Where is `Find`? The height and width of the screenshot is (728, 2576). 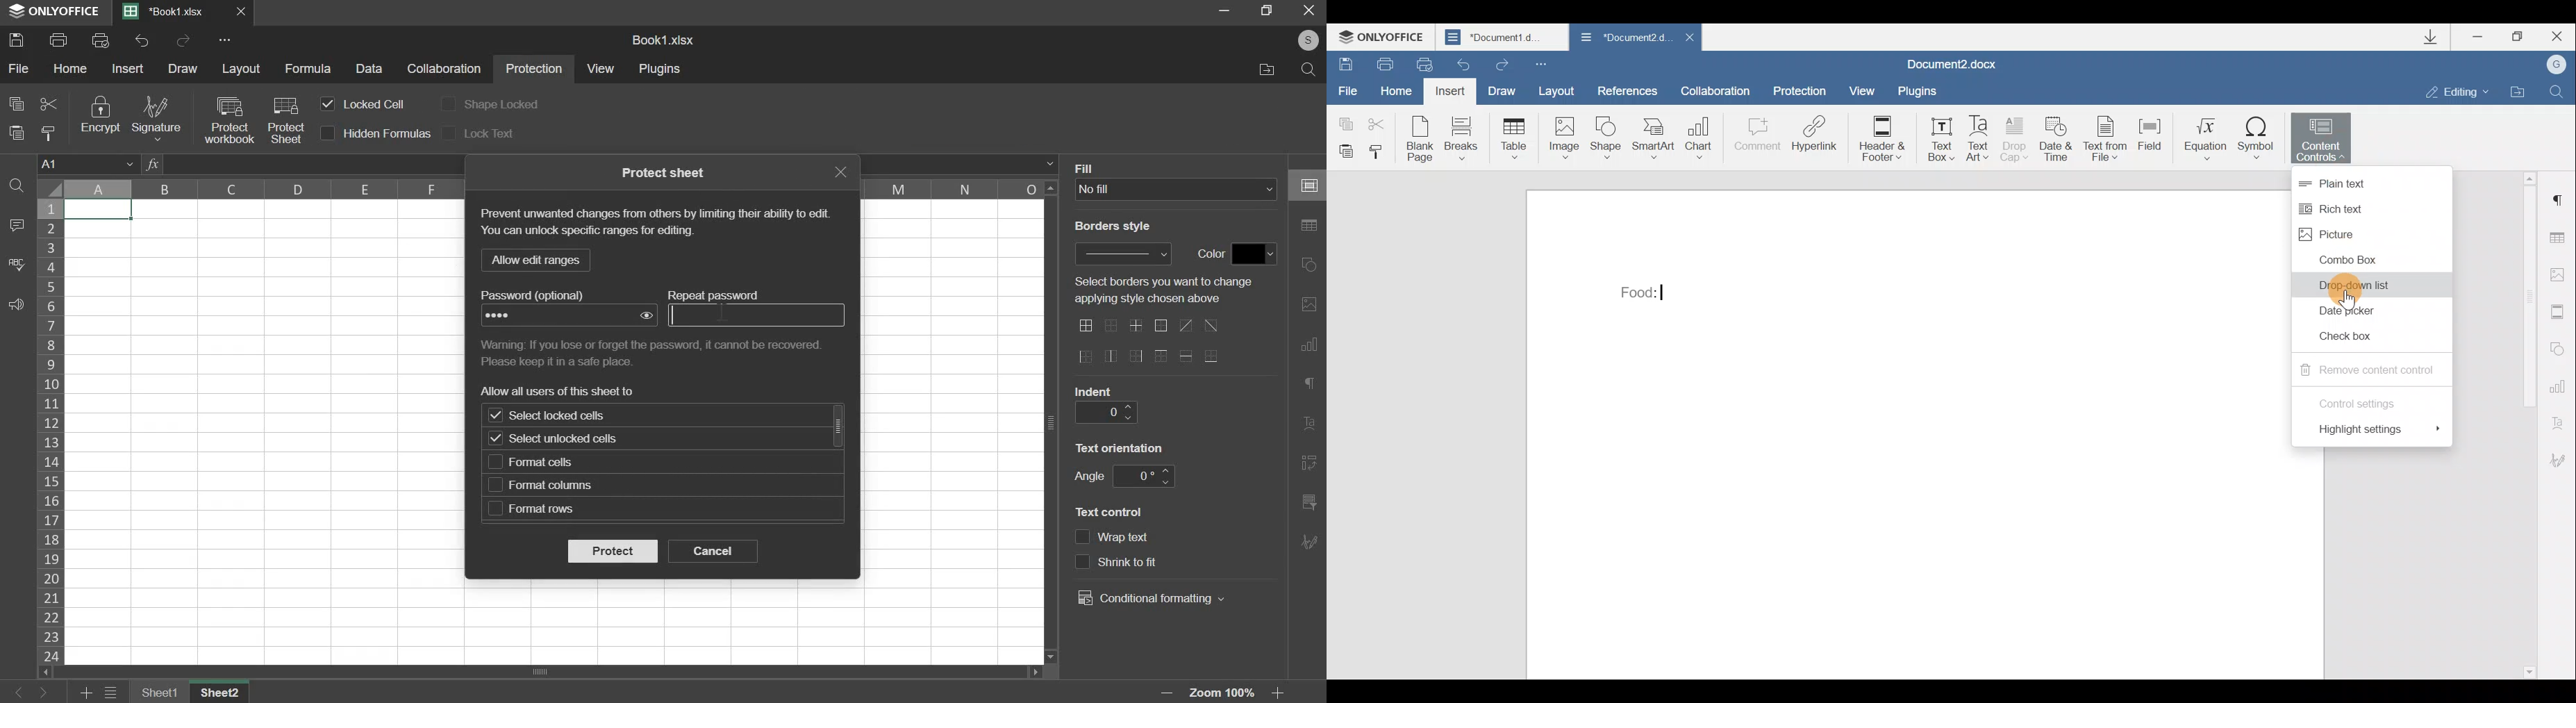 Find is located at coordinates (2557, 91).